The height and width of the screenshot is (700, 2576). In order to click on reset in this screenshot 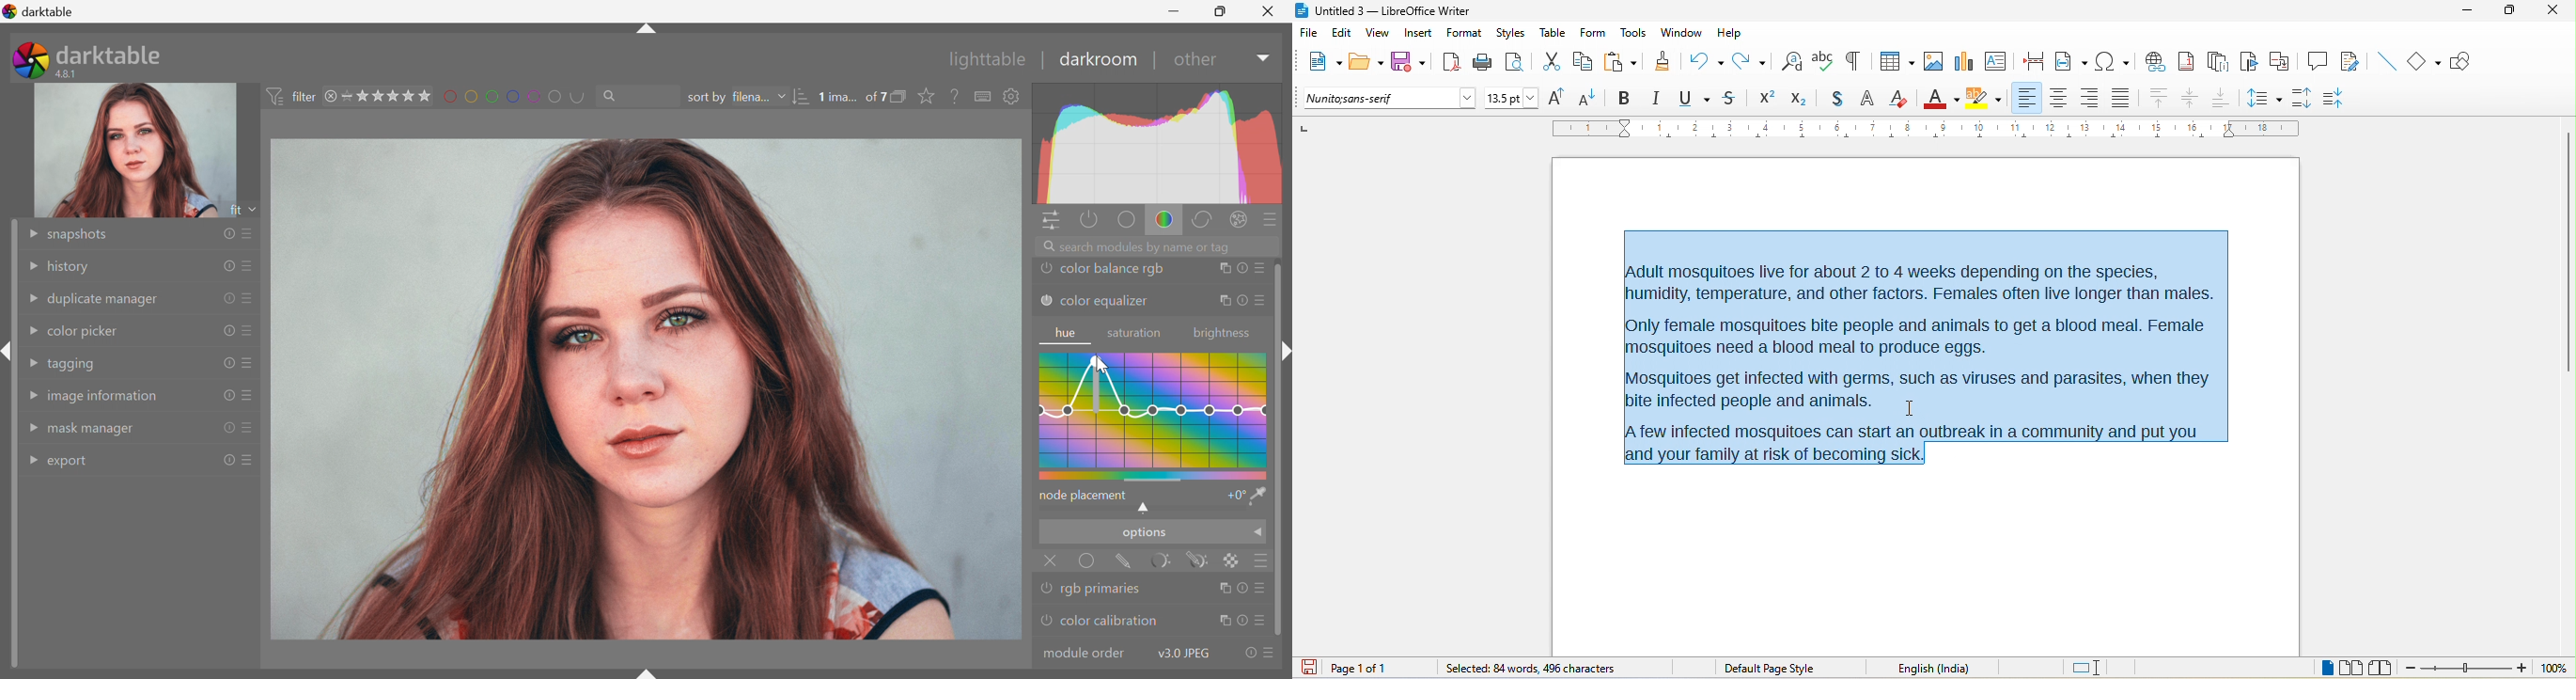, I will do `click(224, 428)`.